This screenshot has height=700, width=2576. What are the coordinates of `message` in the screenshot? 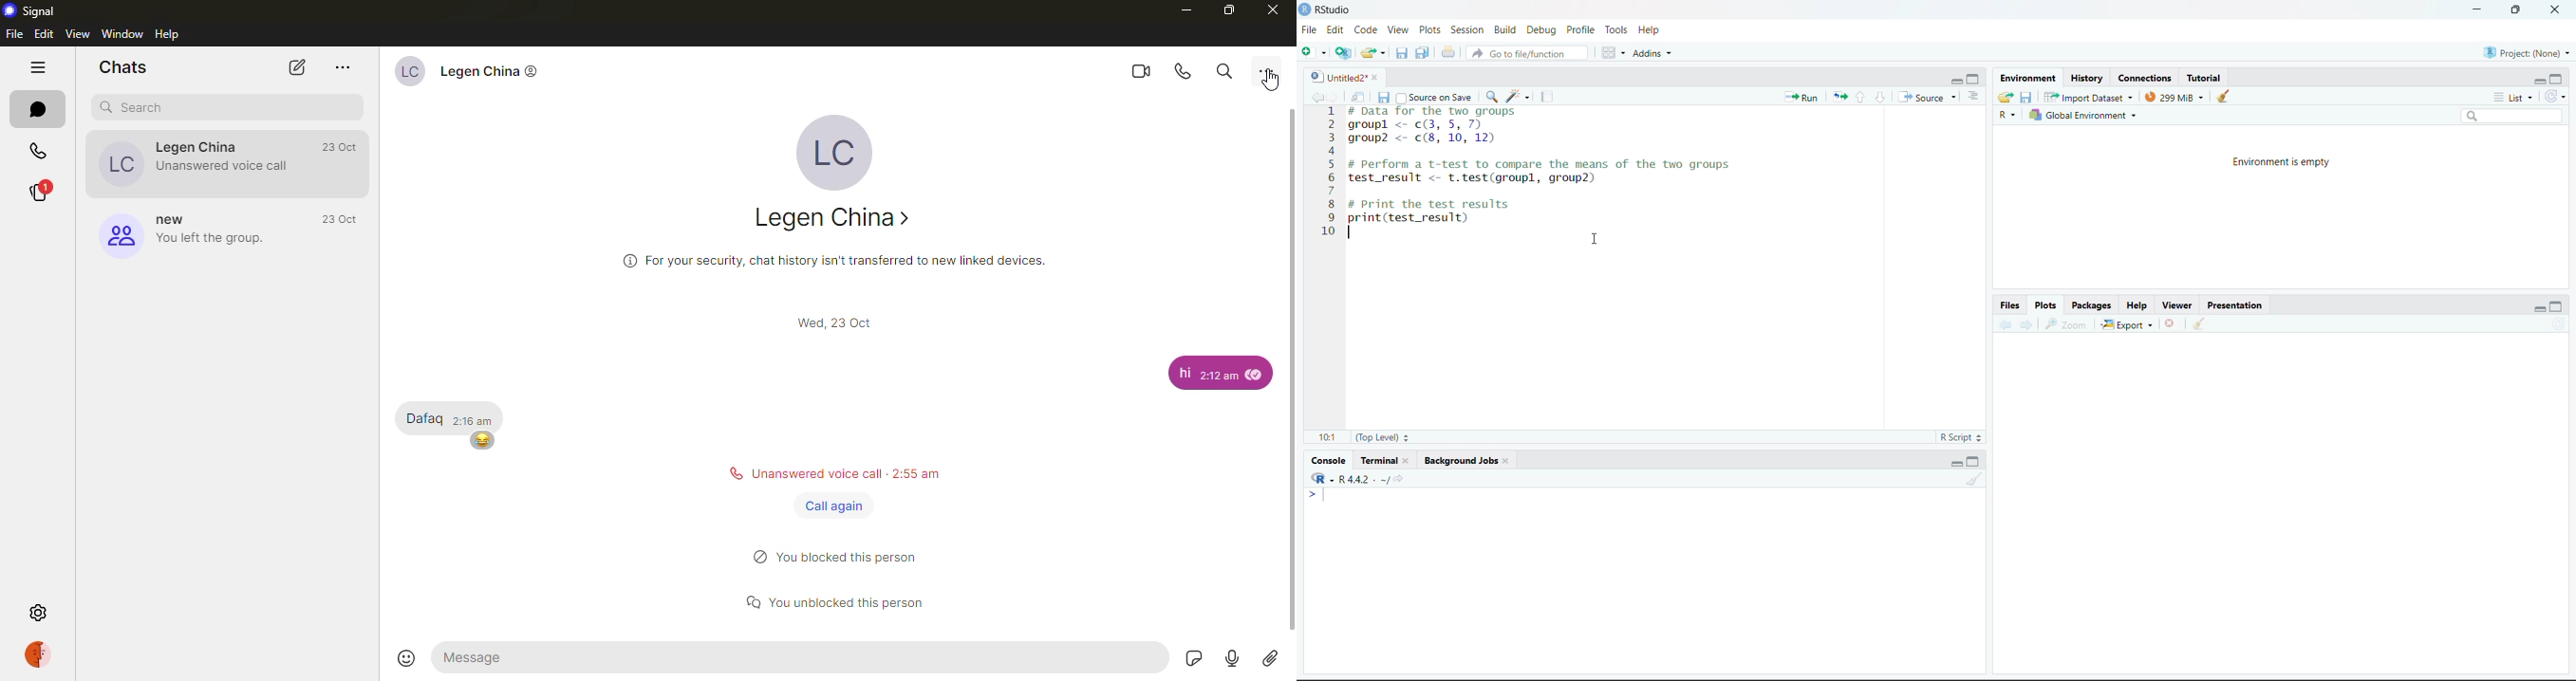 It's located at (1182, 373).